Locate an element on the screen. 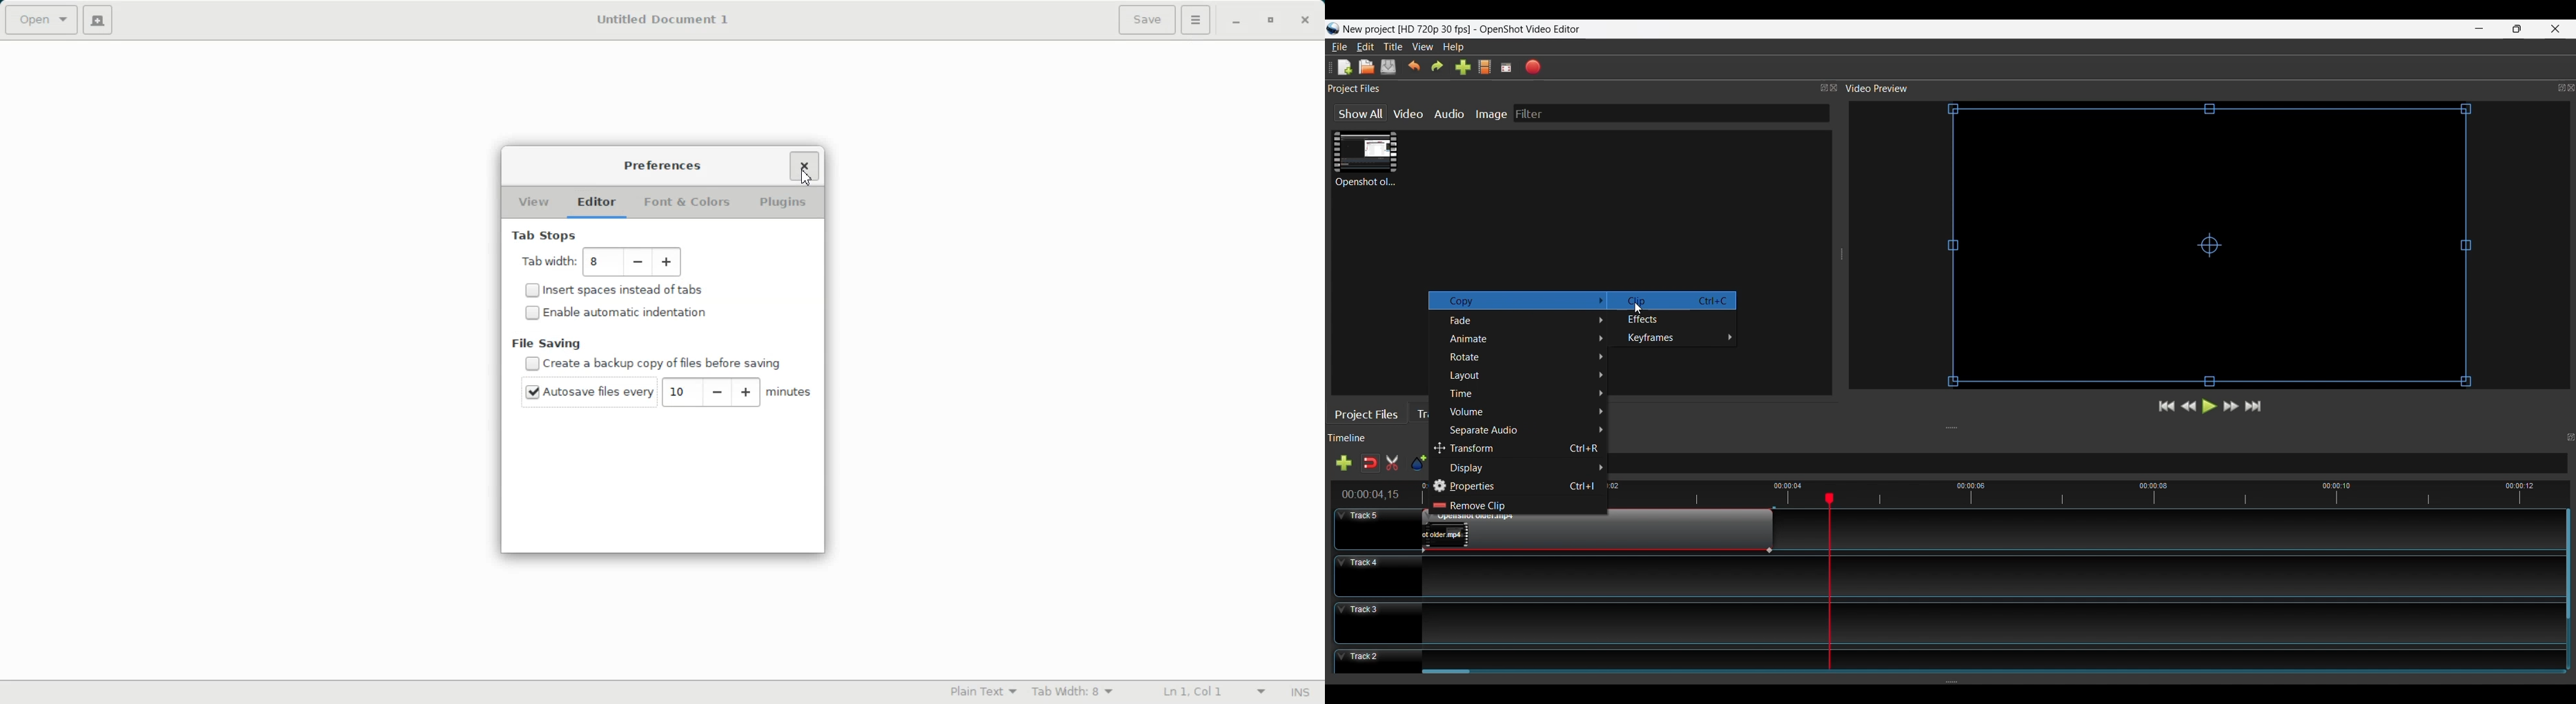 Image resolution: width=2576 pixels, height=728 pixels. Snap is located at coordinates (1370, 463).